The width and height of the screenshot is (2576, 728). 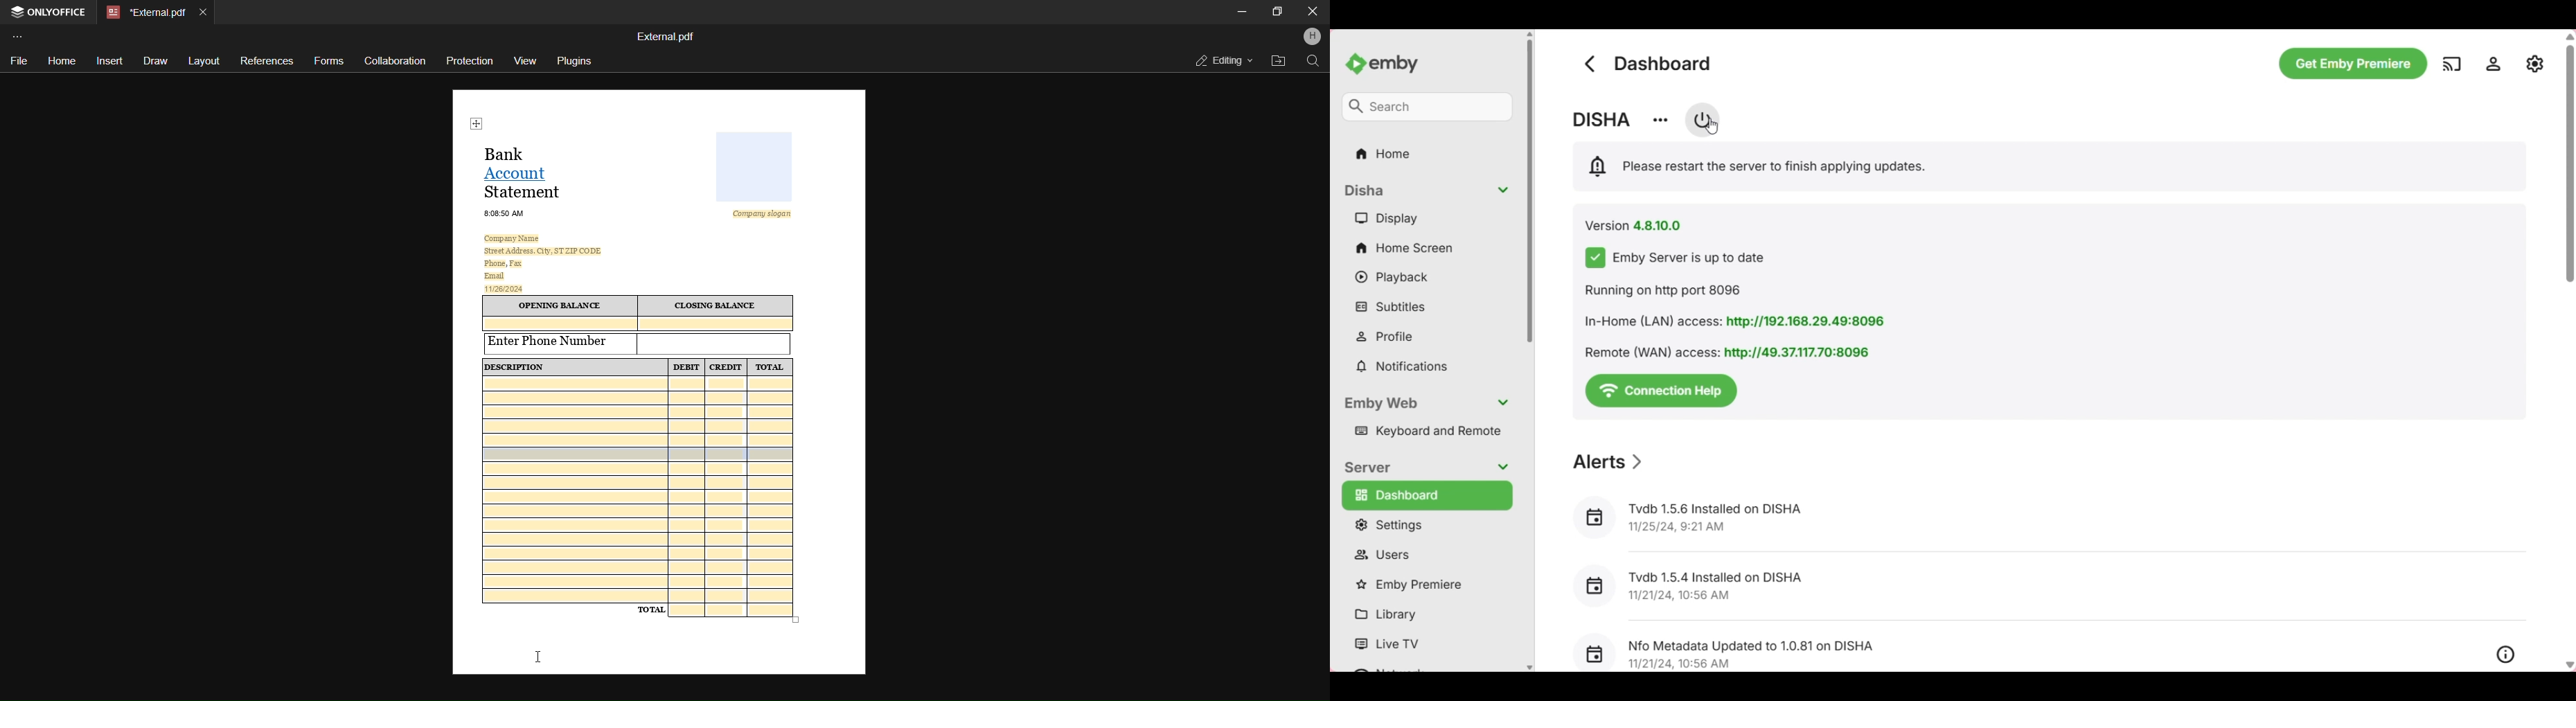 What do you see at coordinates (17, 62) in the screenshot?
I see `file` at bounding box center [17, 62].